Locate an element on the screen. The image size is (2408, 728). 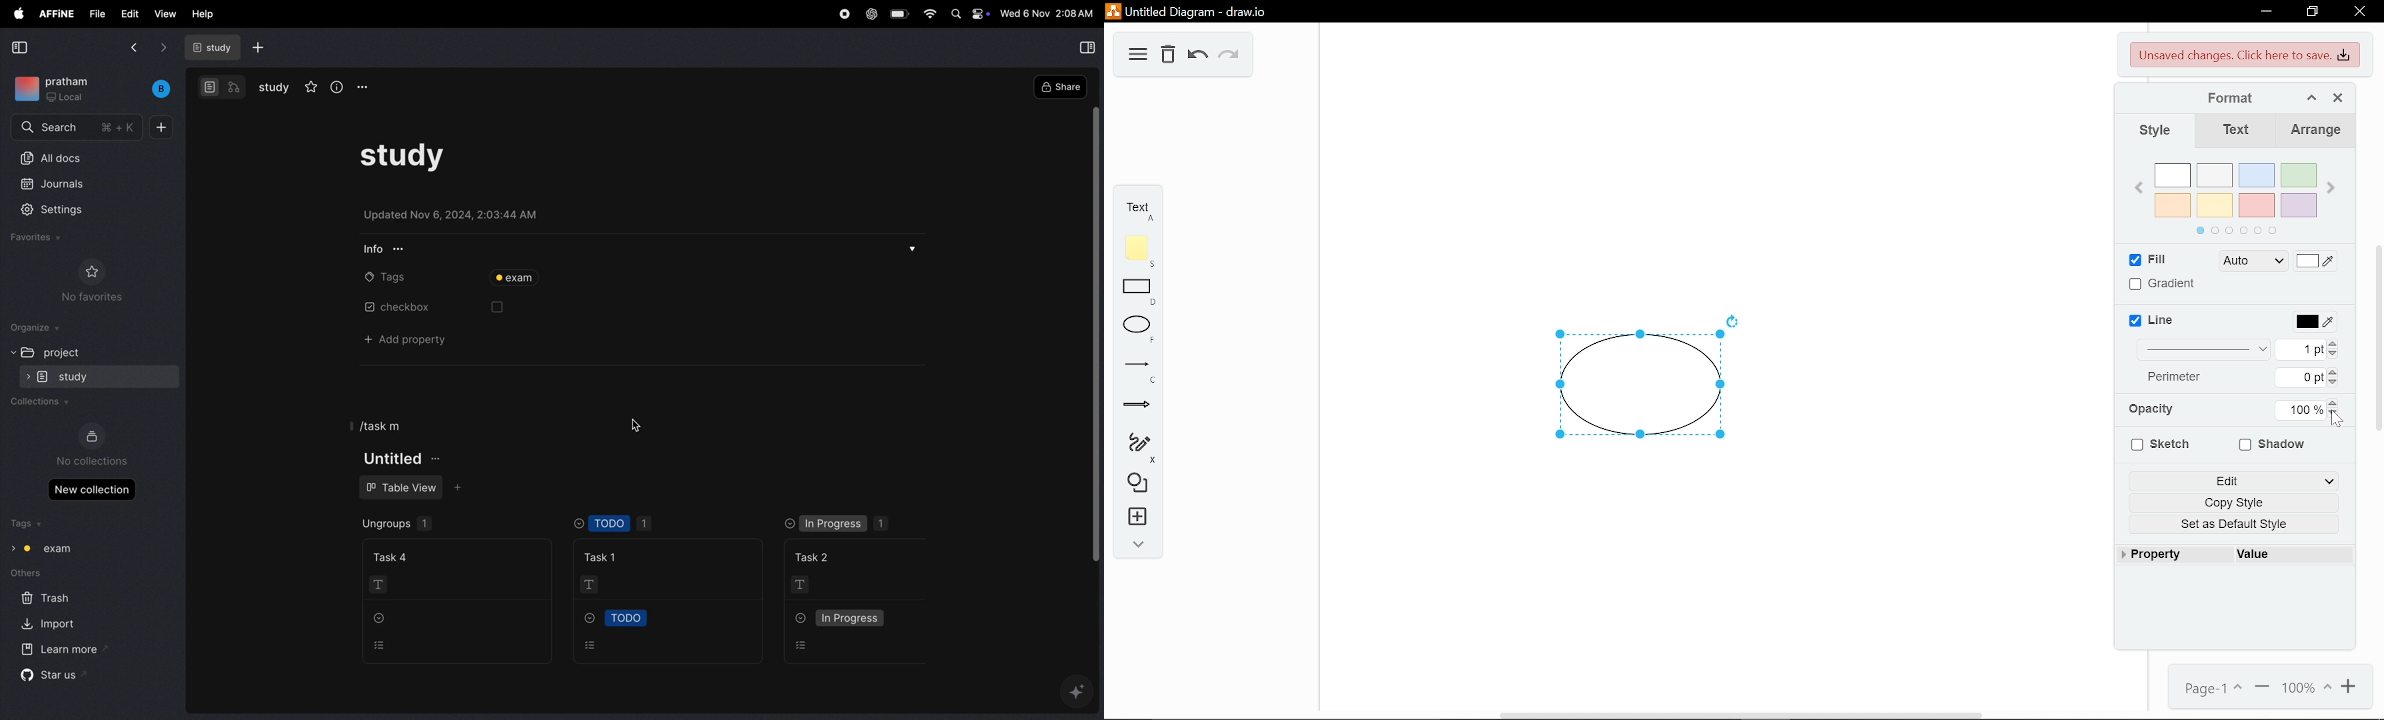
organize is located at coordinates (38, 327).